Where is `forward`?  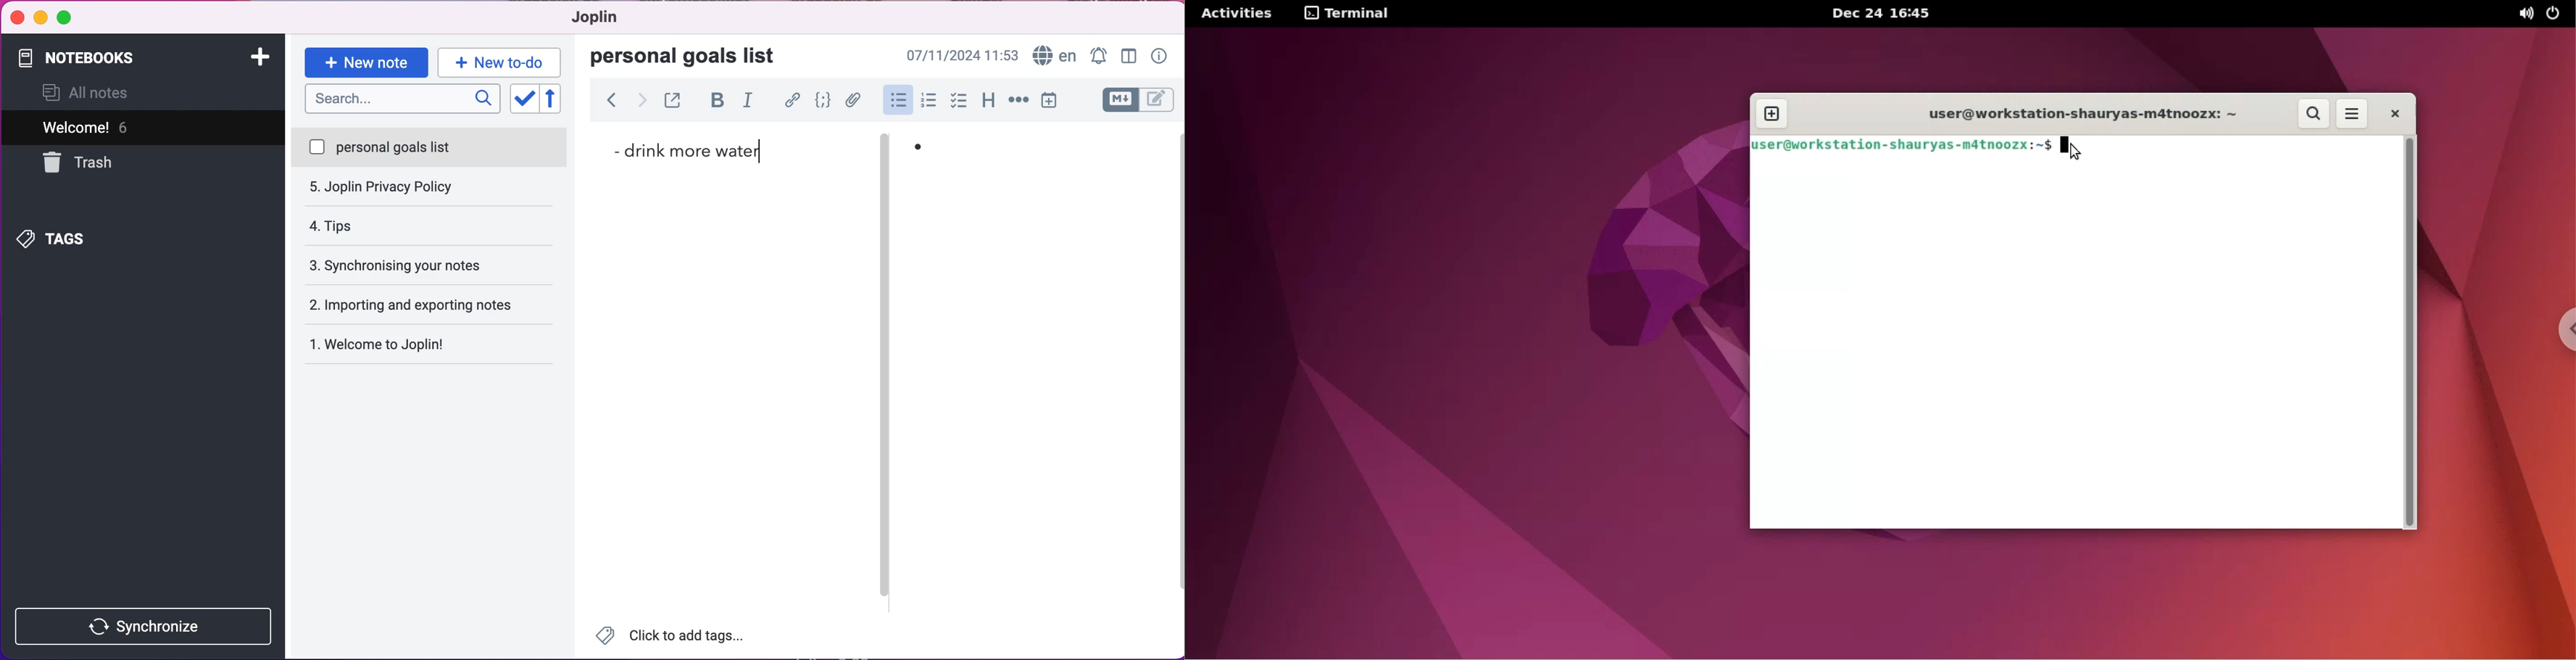
forward is located at coordinates (643, 103).